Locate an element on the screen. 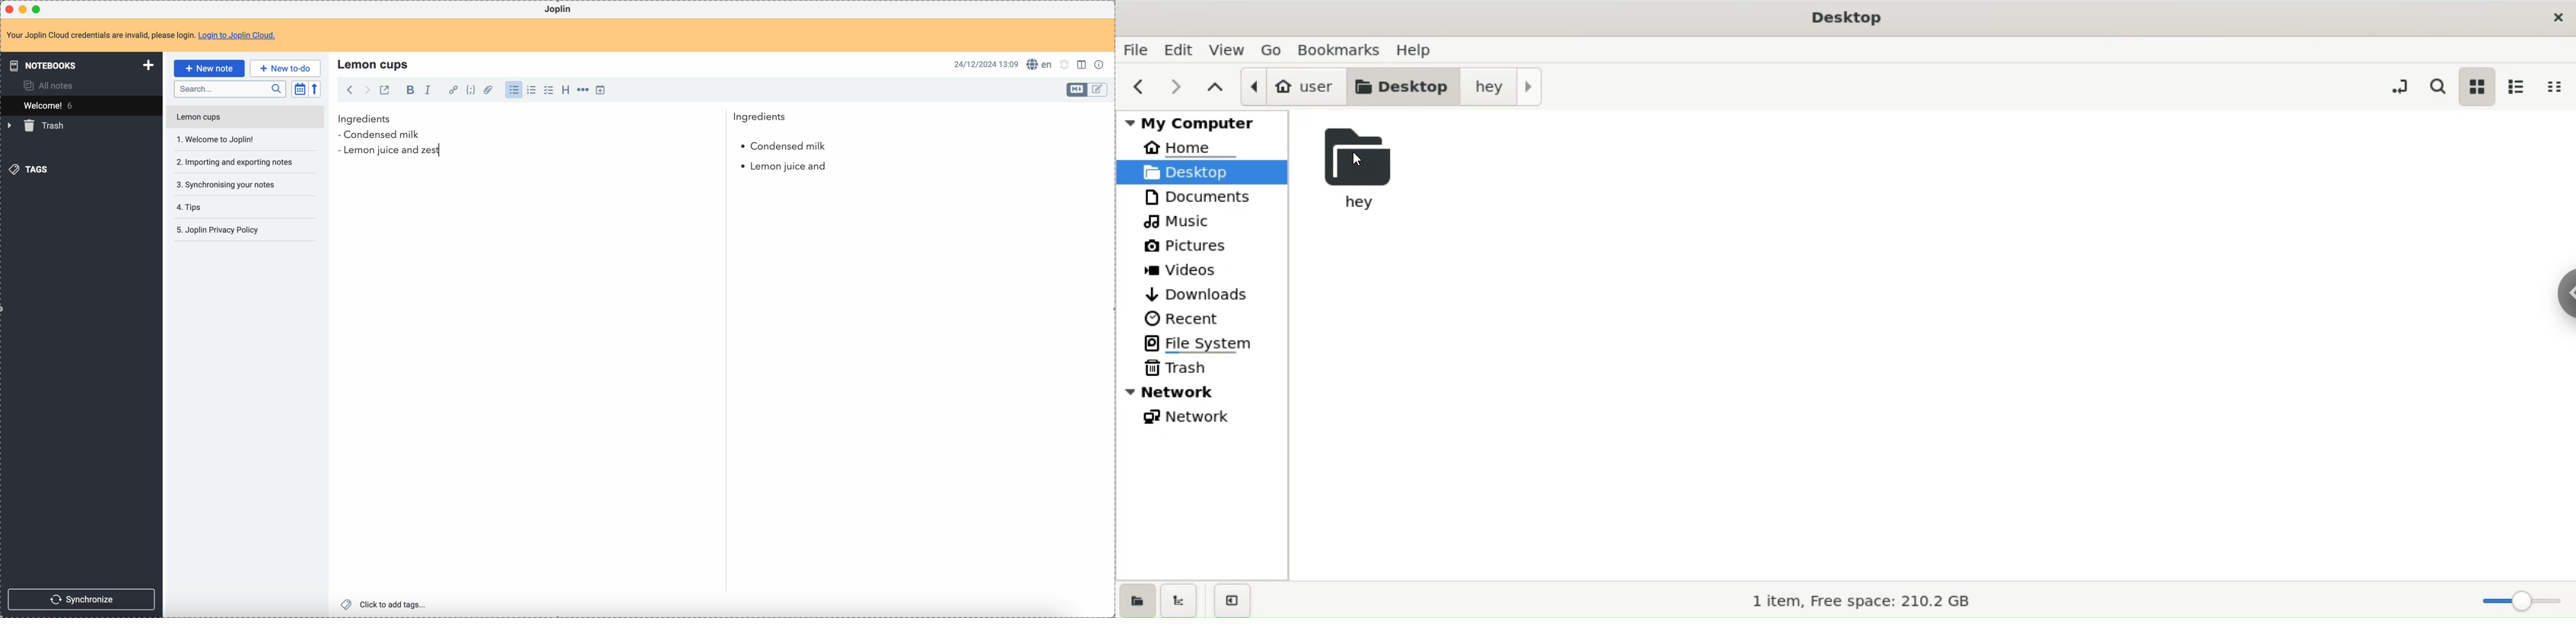 This screenshot has height=644, width=2576. heading is located at coordinates (566, 89).